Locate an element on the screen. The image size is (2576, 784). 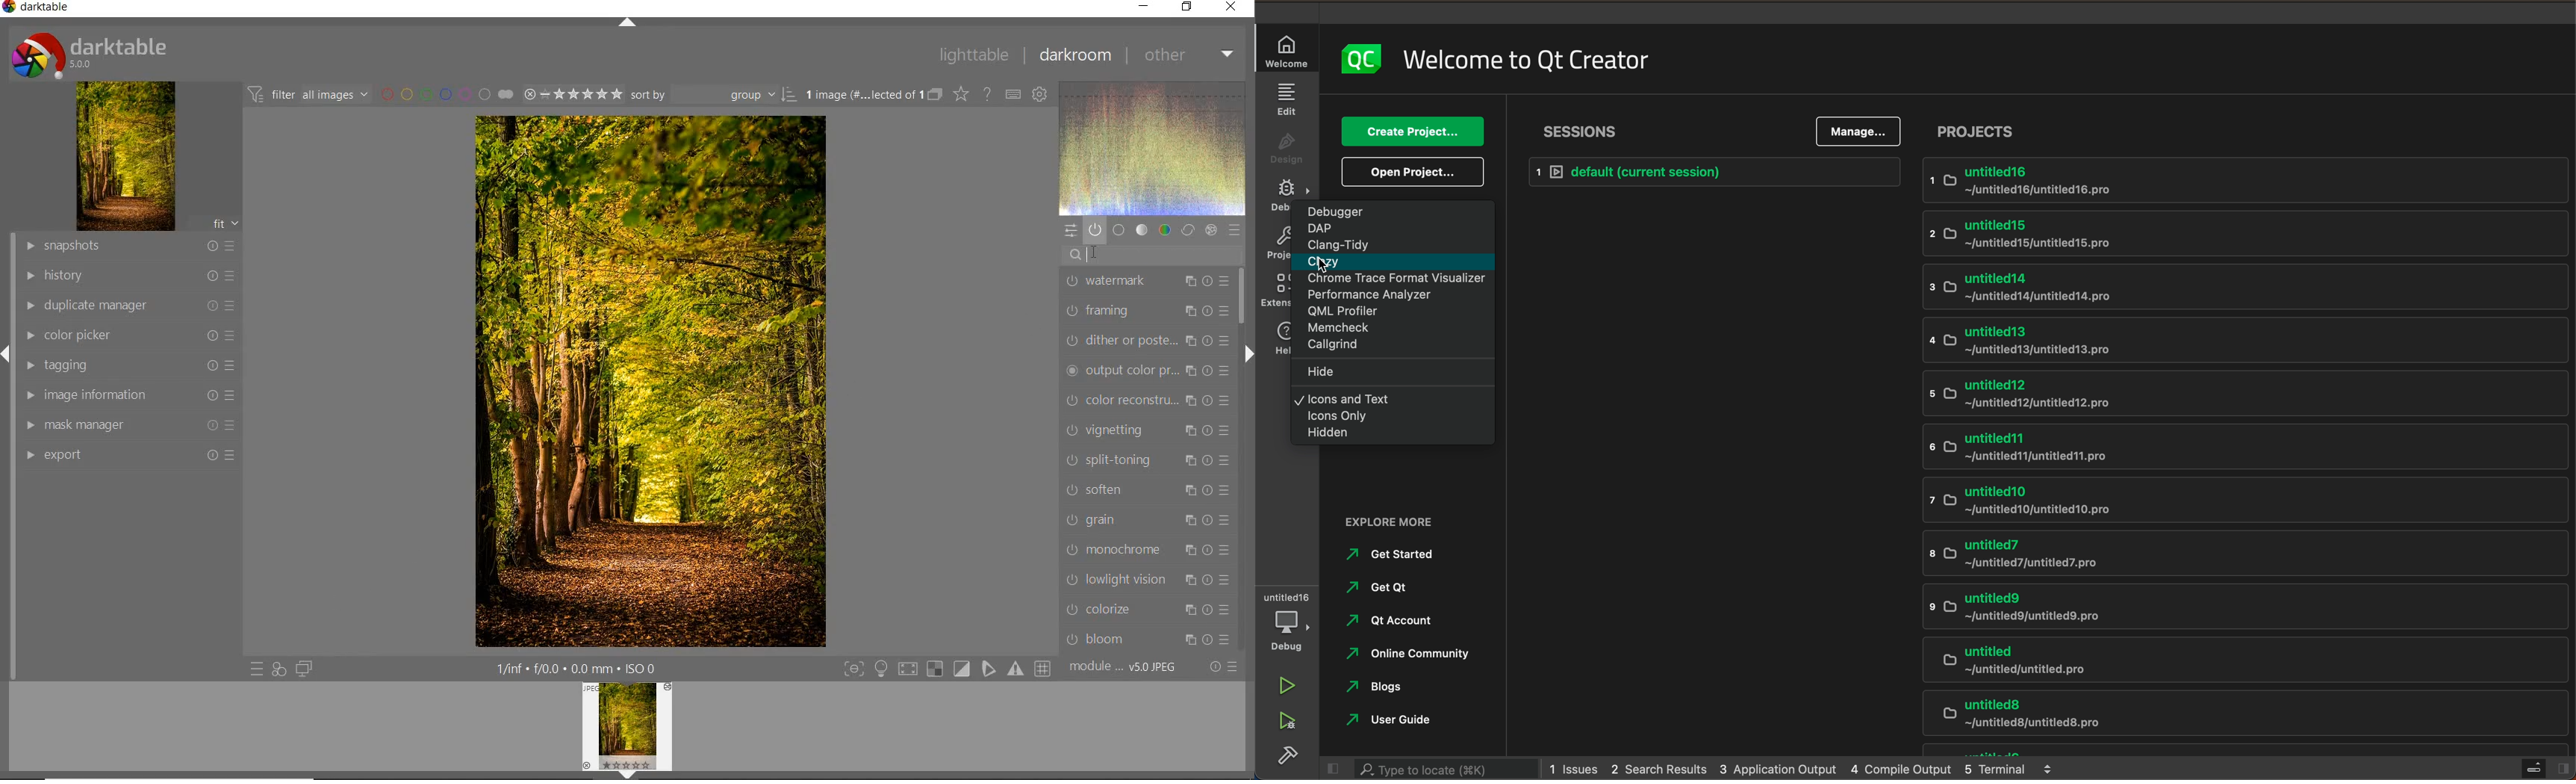
quick access for applying any style is located at coordinates (279, 669).